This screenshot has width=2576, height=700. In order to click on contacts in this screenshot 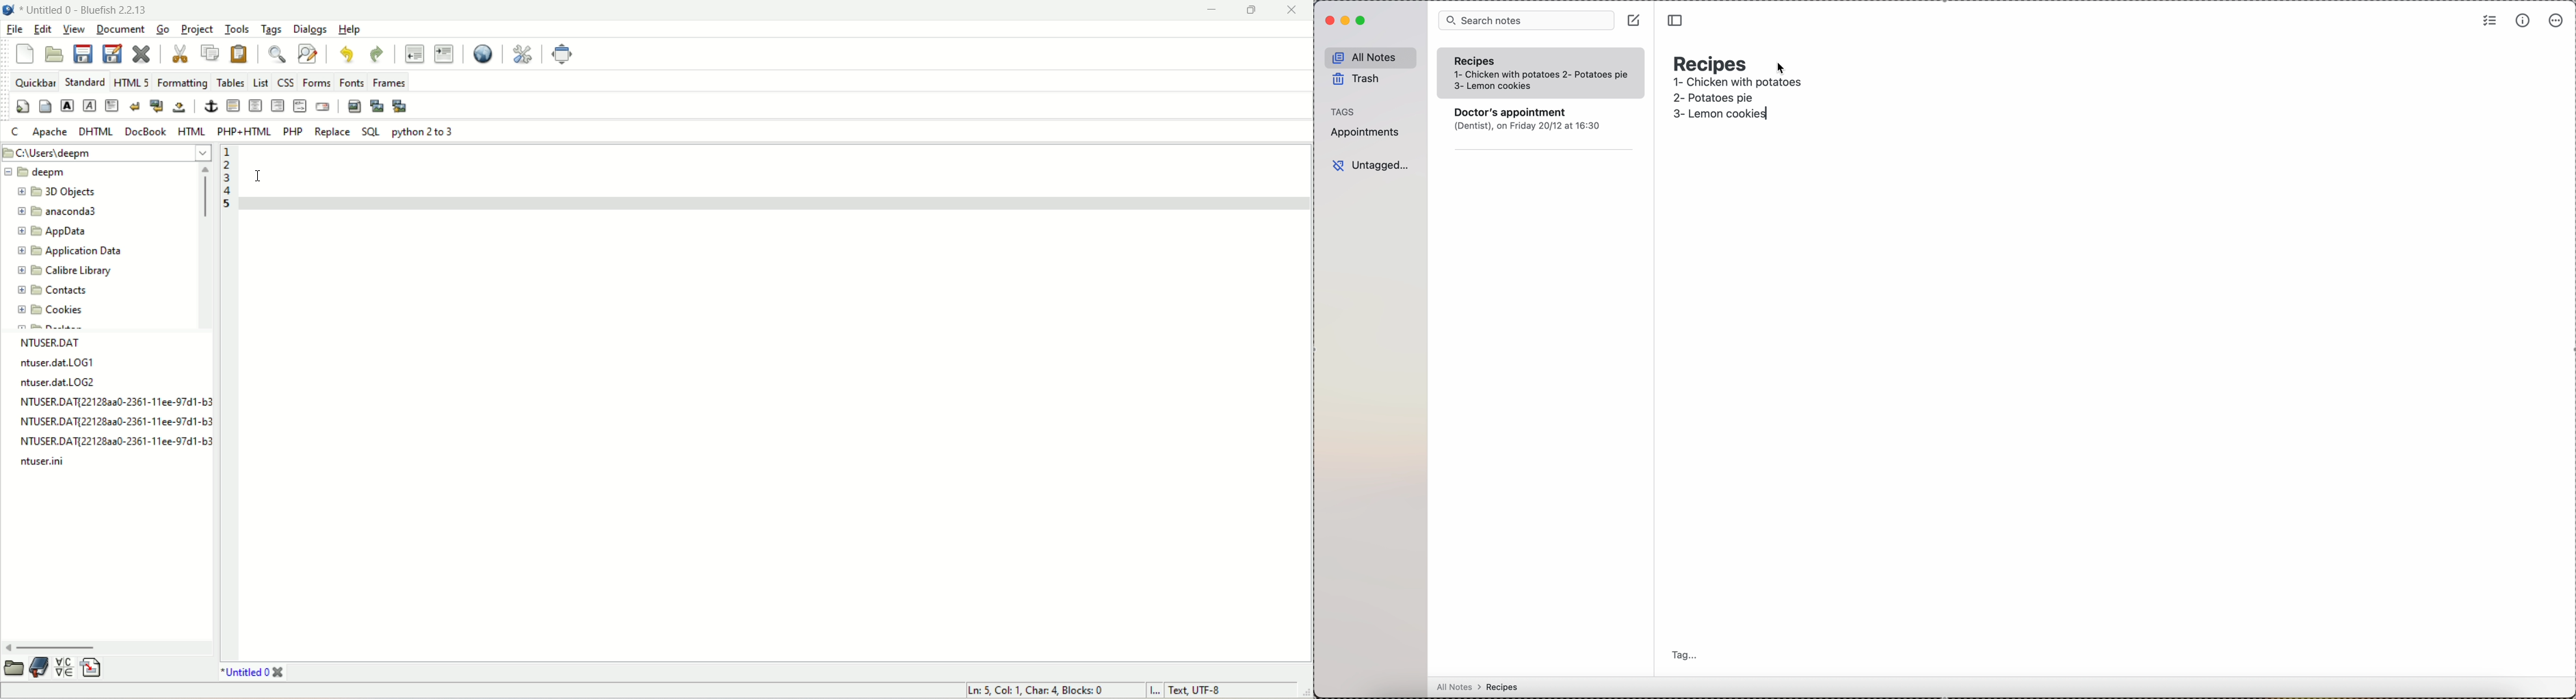, I will do `click(53, 291)`.